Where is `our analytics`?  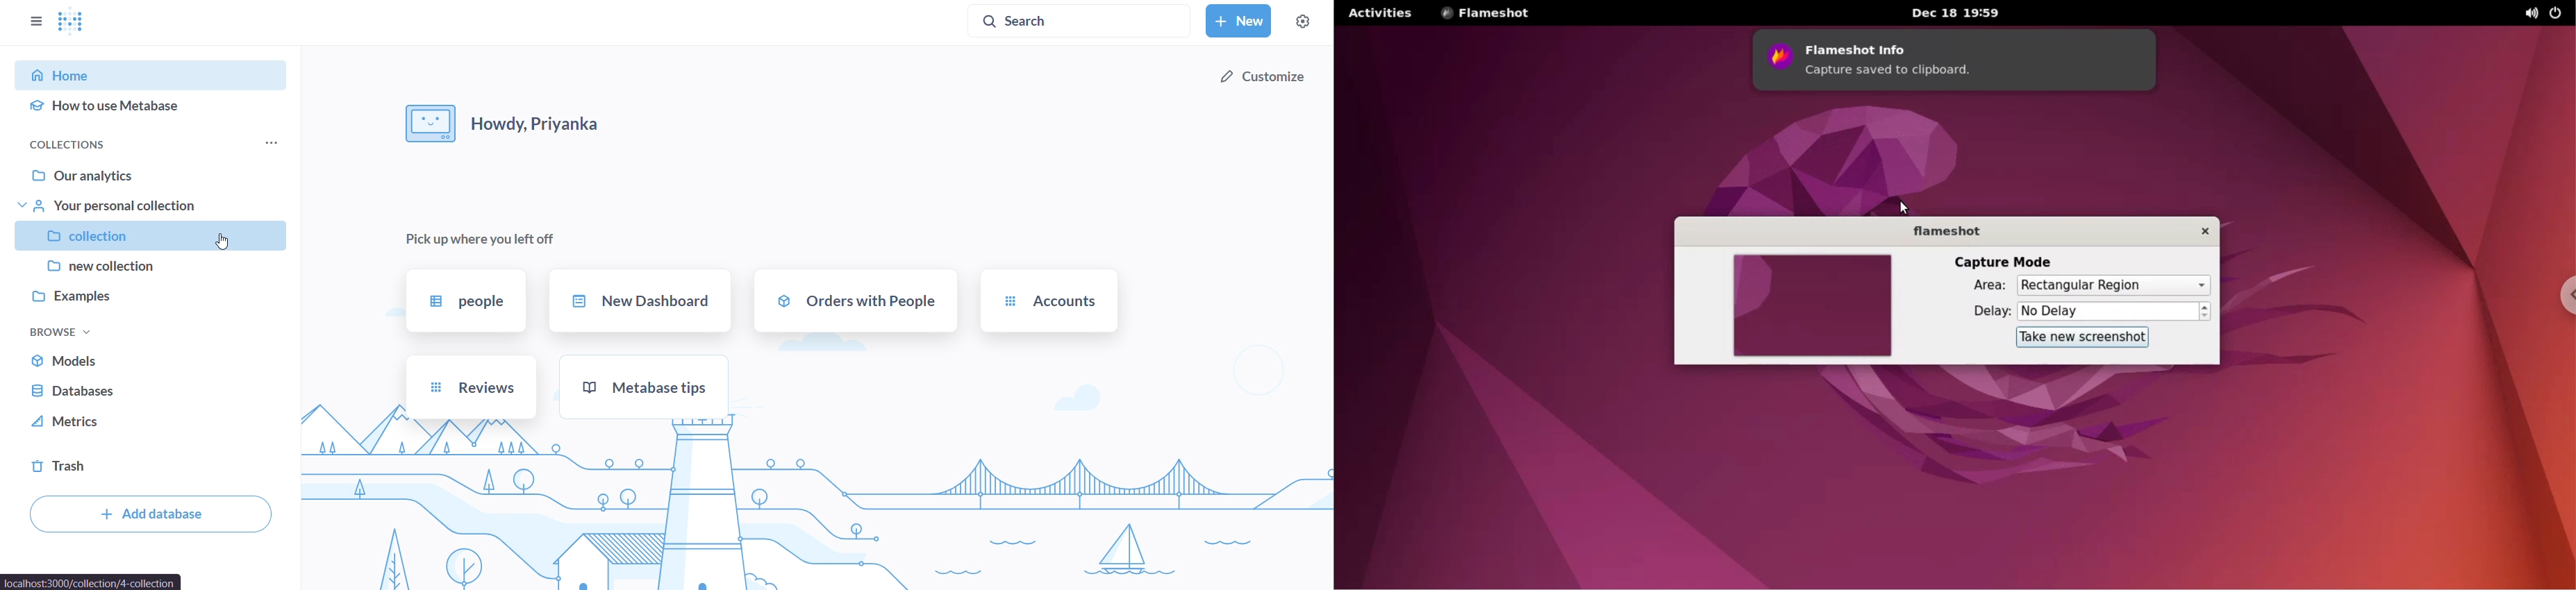 our analytics is located at coordinates (155, 173).